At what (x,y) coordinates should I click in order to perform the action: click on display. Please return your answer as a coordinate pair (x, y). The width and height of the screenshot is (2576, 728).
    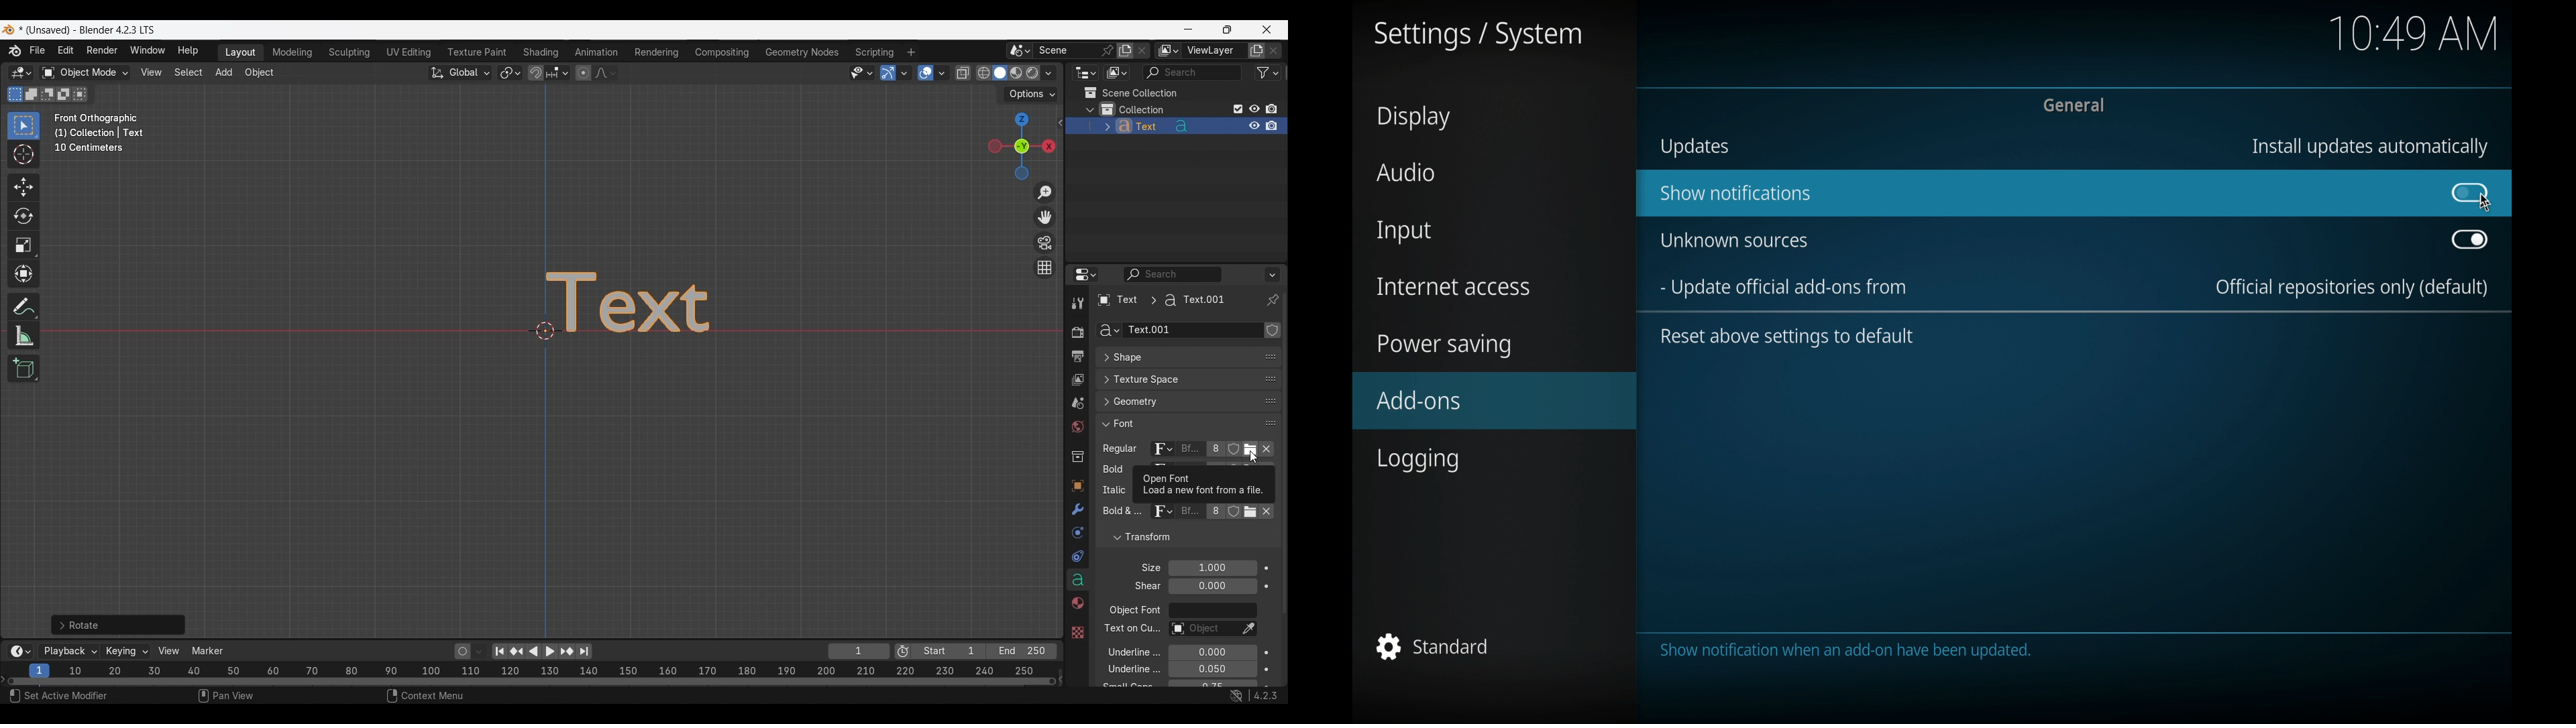
    Looking at the image, I should click on (1414, 118).